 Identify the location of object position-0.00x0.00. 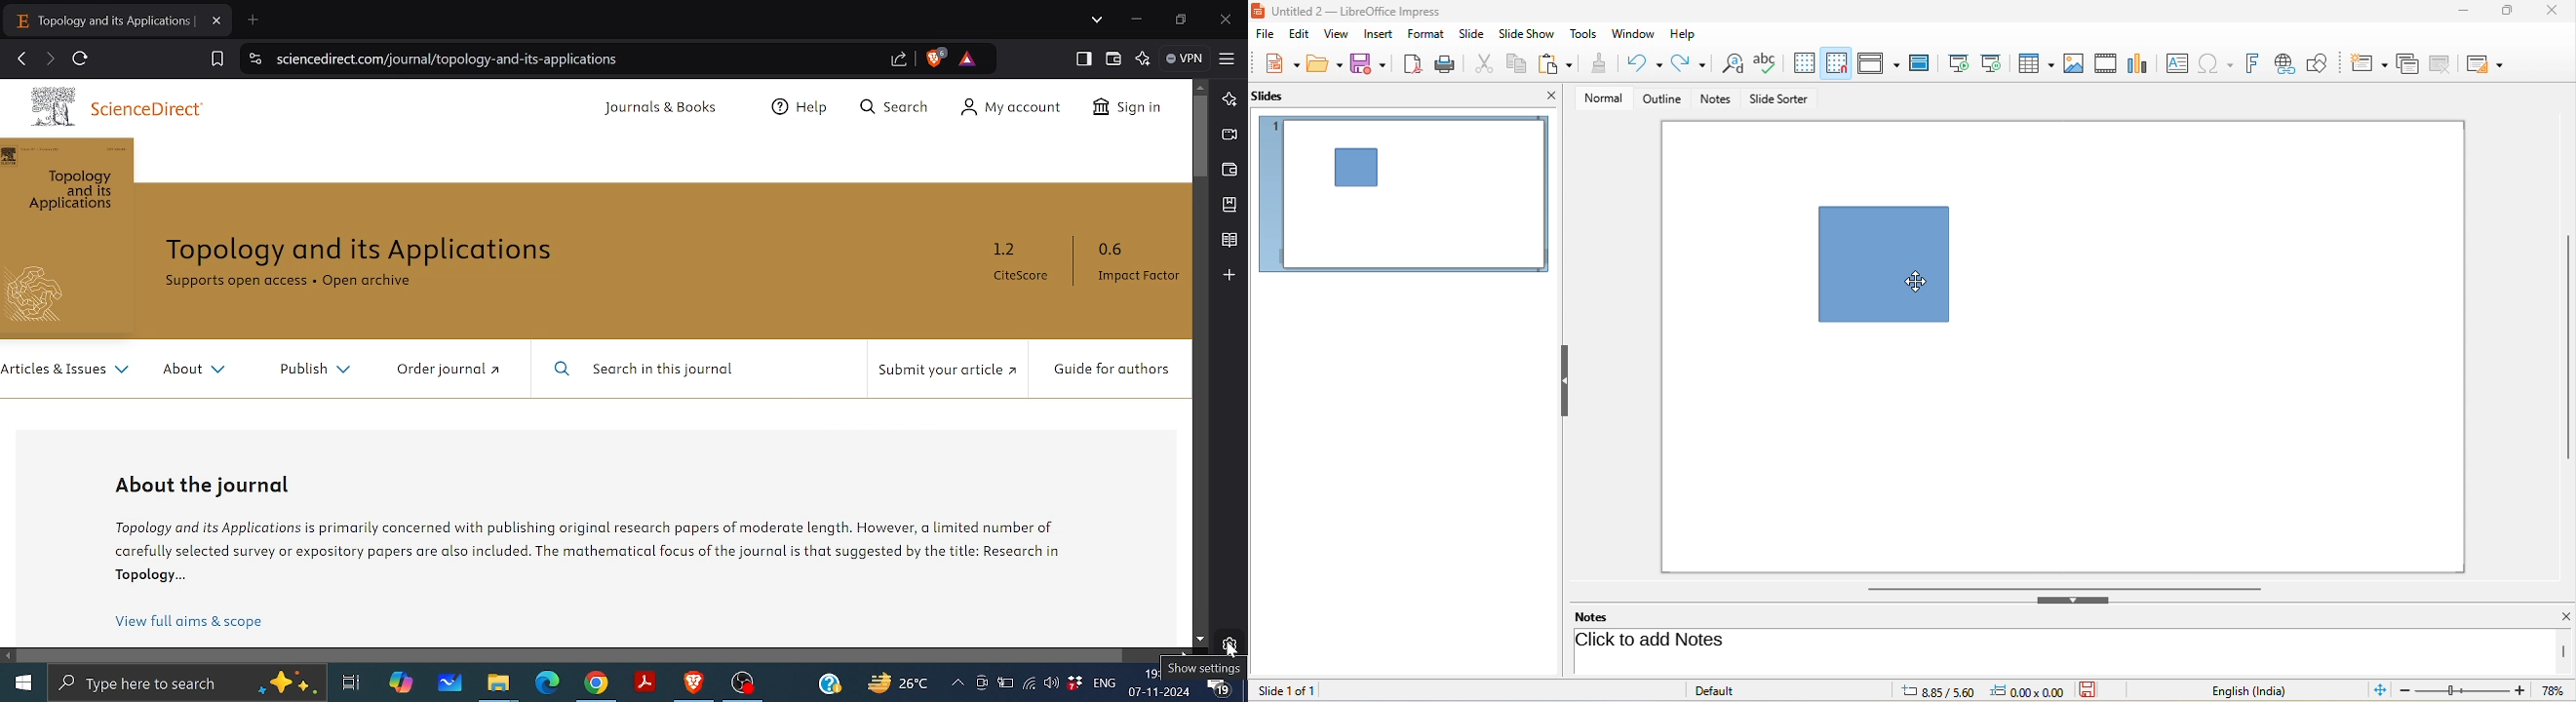
(2029, 690).